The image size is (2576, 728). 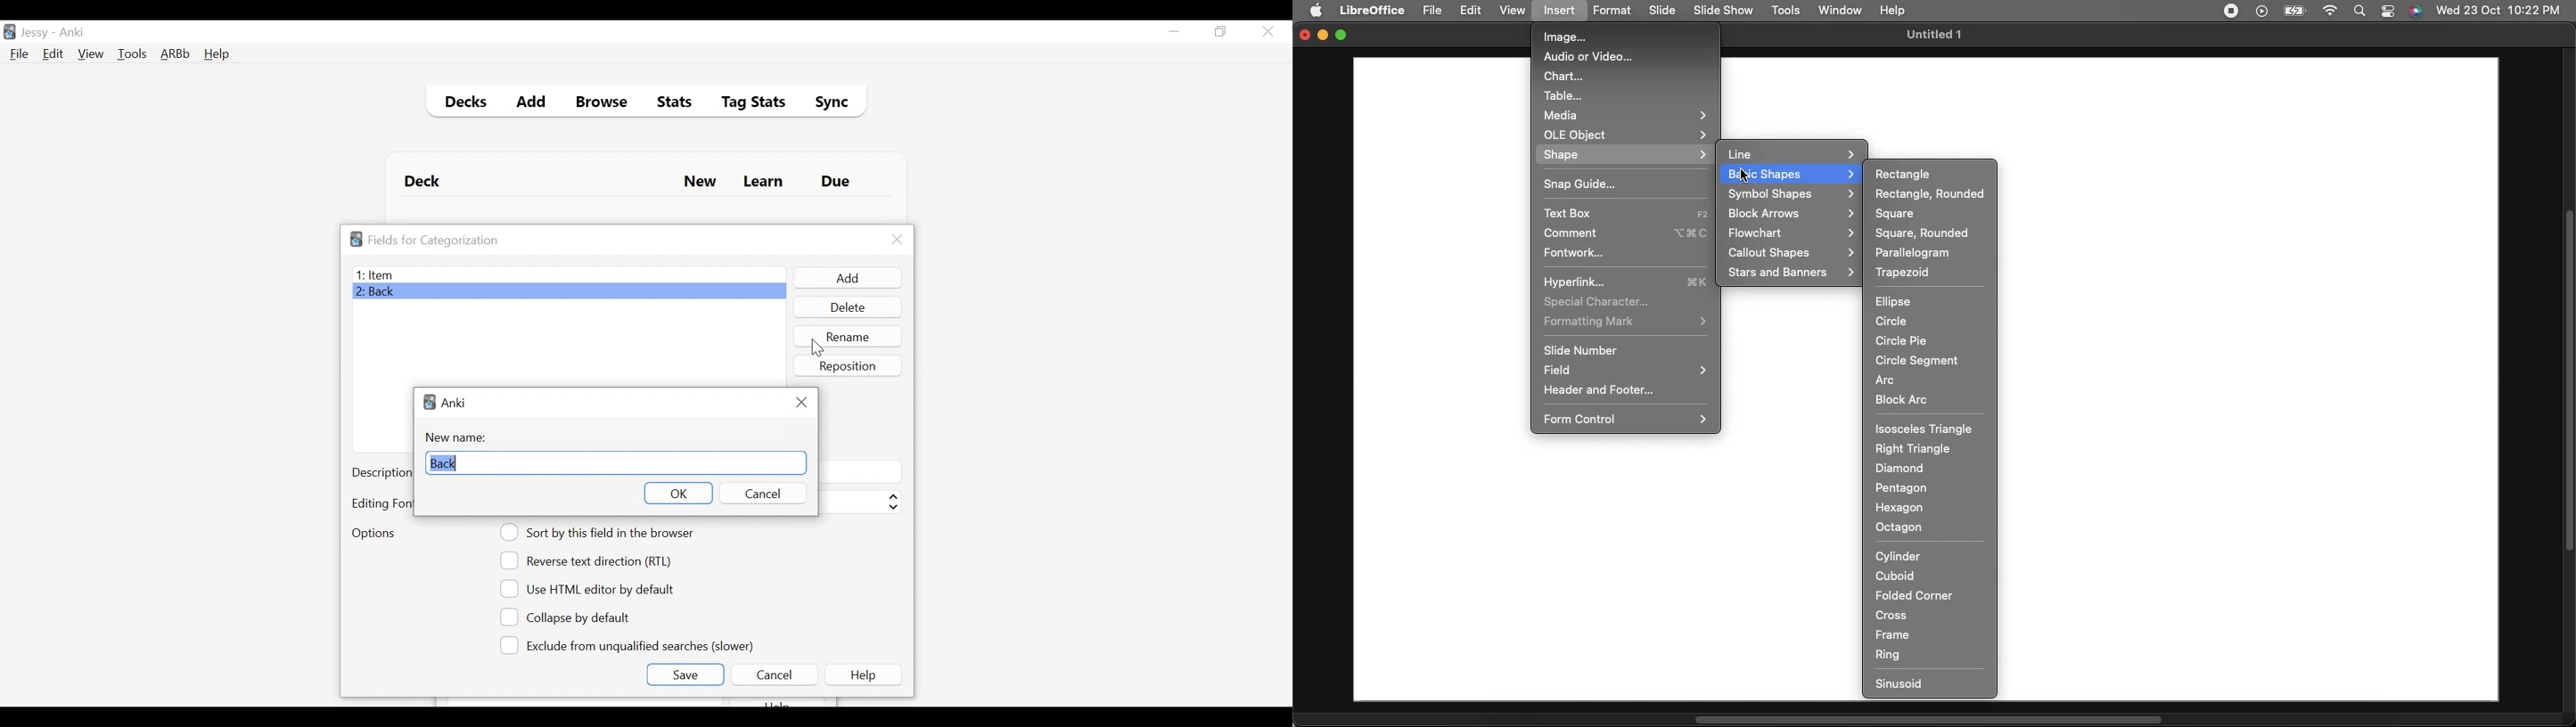 I want to click on Arc, so click(x=1885, y=380).